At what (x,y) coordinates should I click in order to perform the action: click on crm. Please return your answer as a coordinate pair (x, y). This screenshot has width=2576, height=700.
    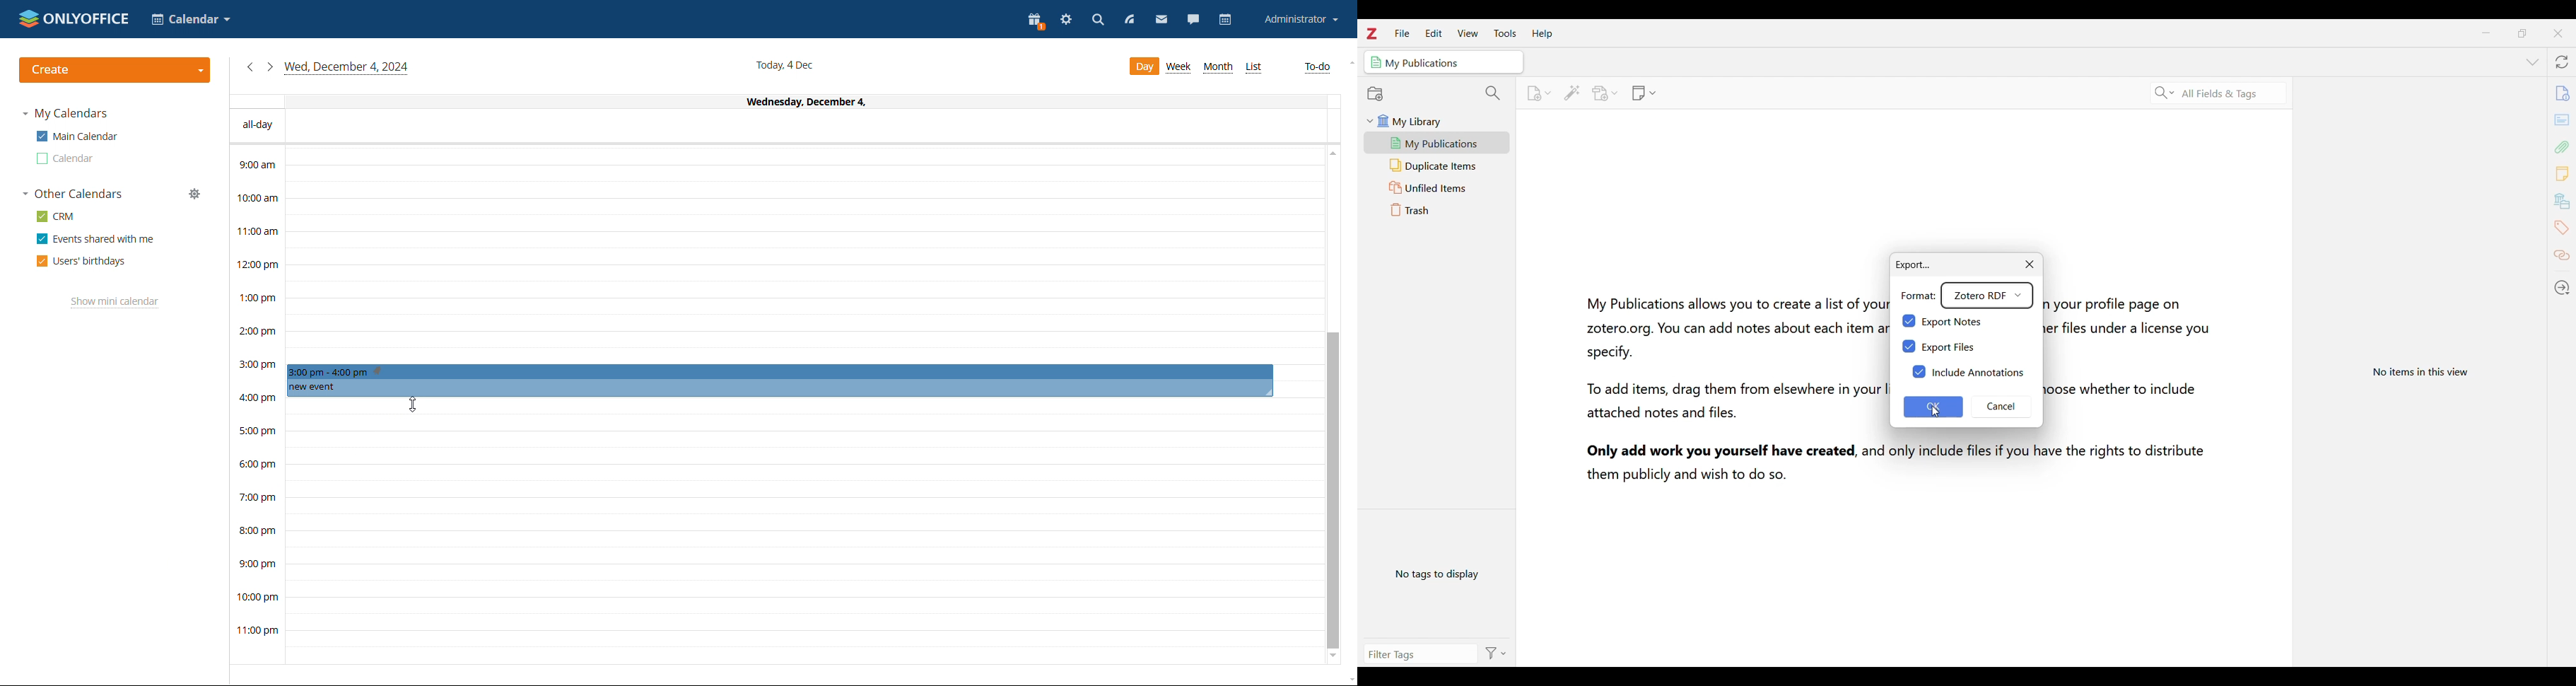
    Looking at the image, I should click on (57, 216).